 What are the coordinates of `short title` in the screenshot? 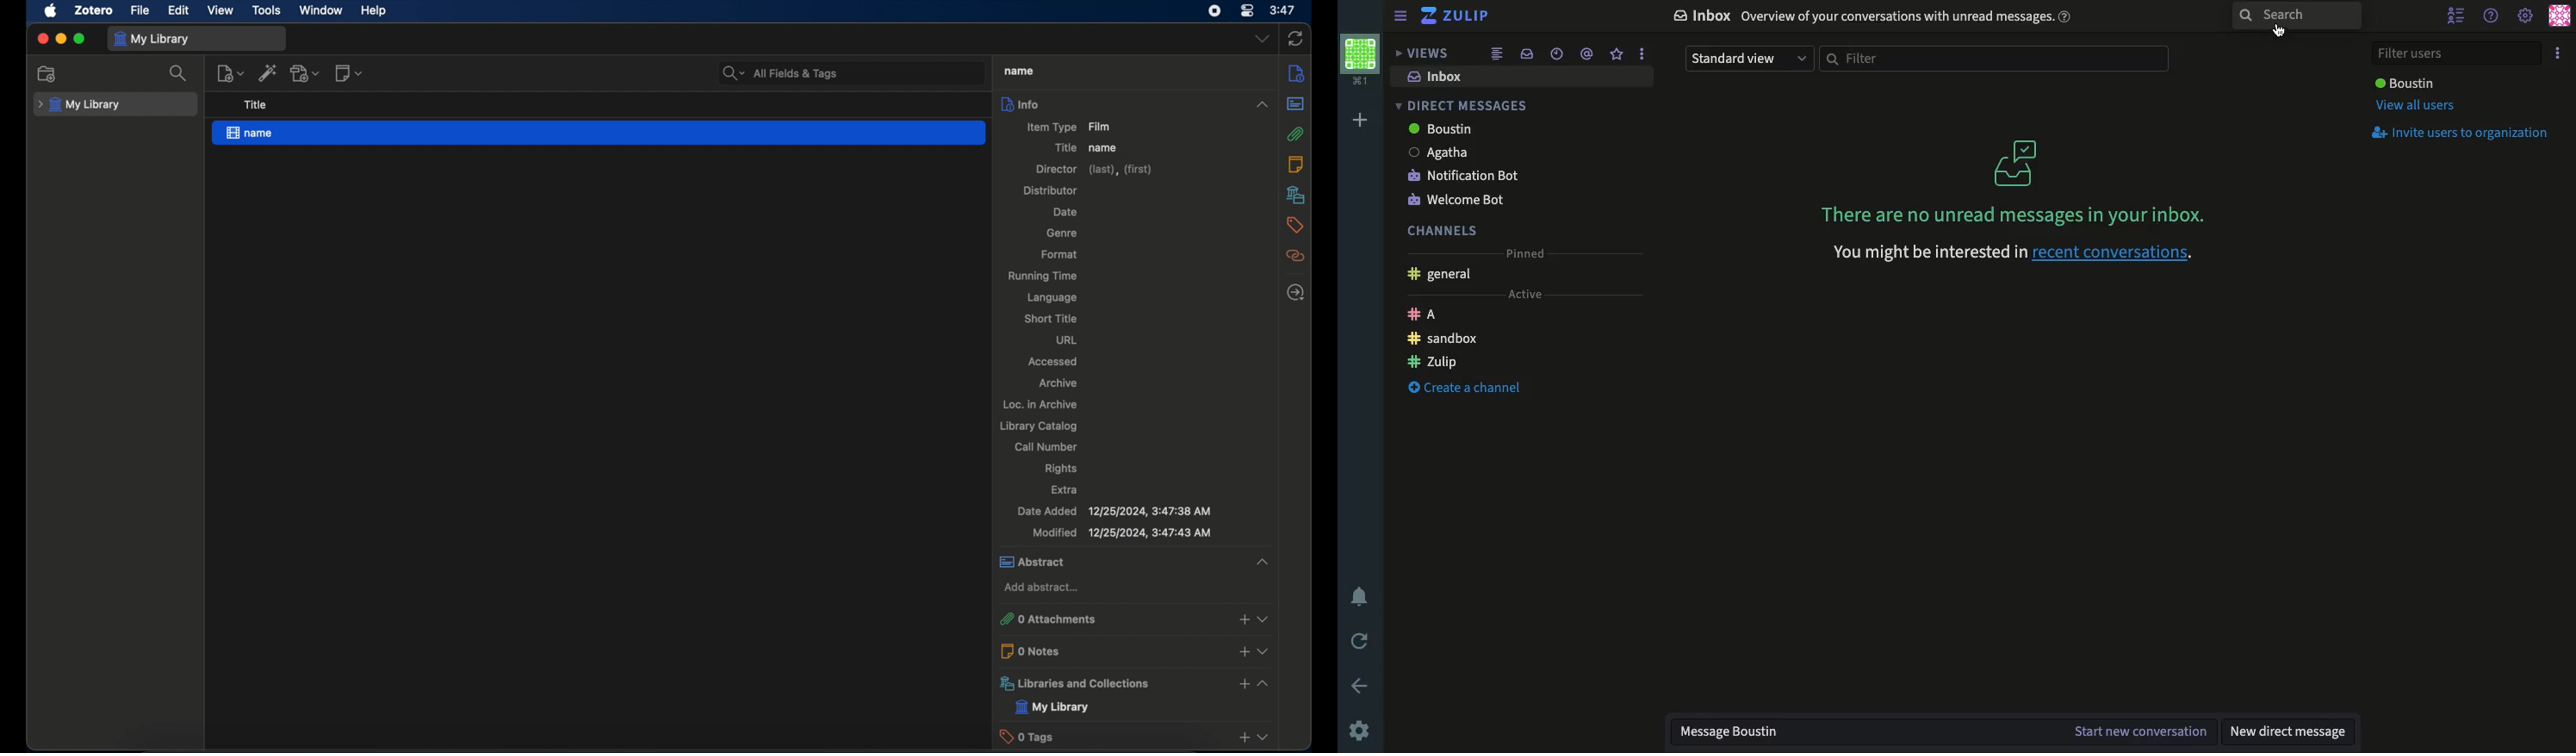 It's located at (1051, 318).